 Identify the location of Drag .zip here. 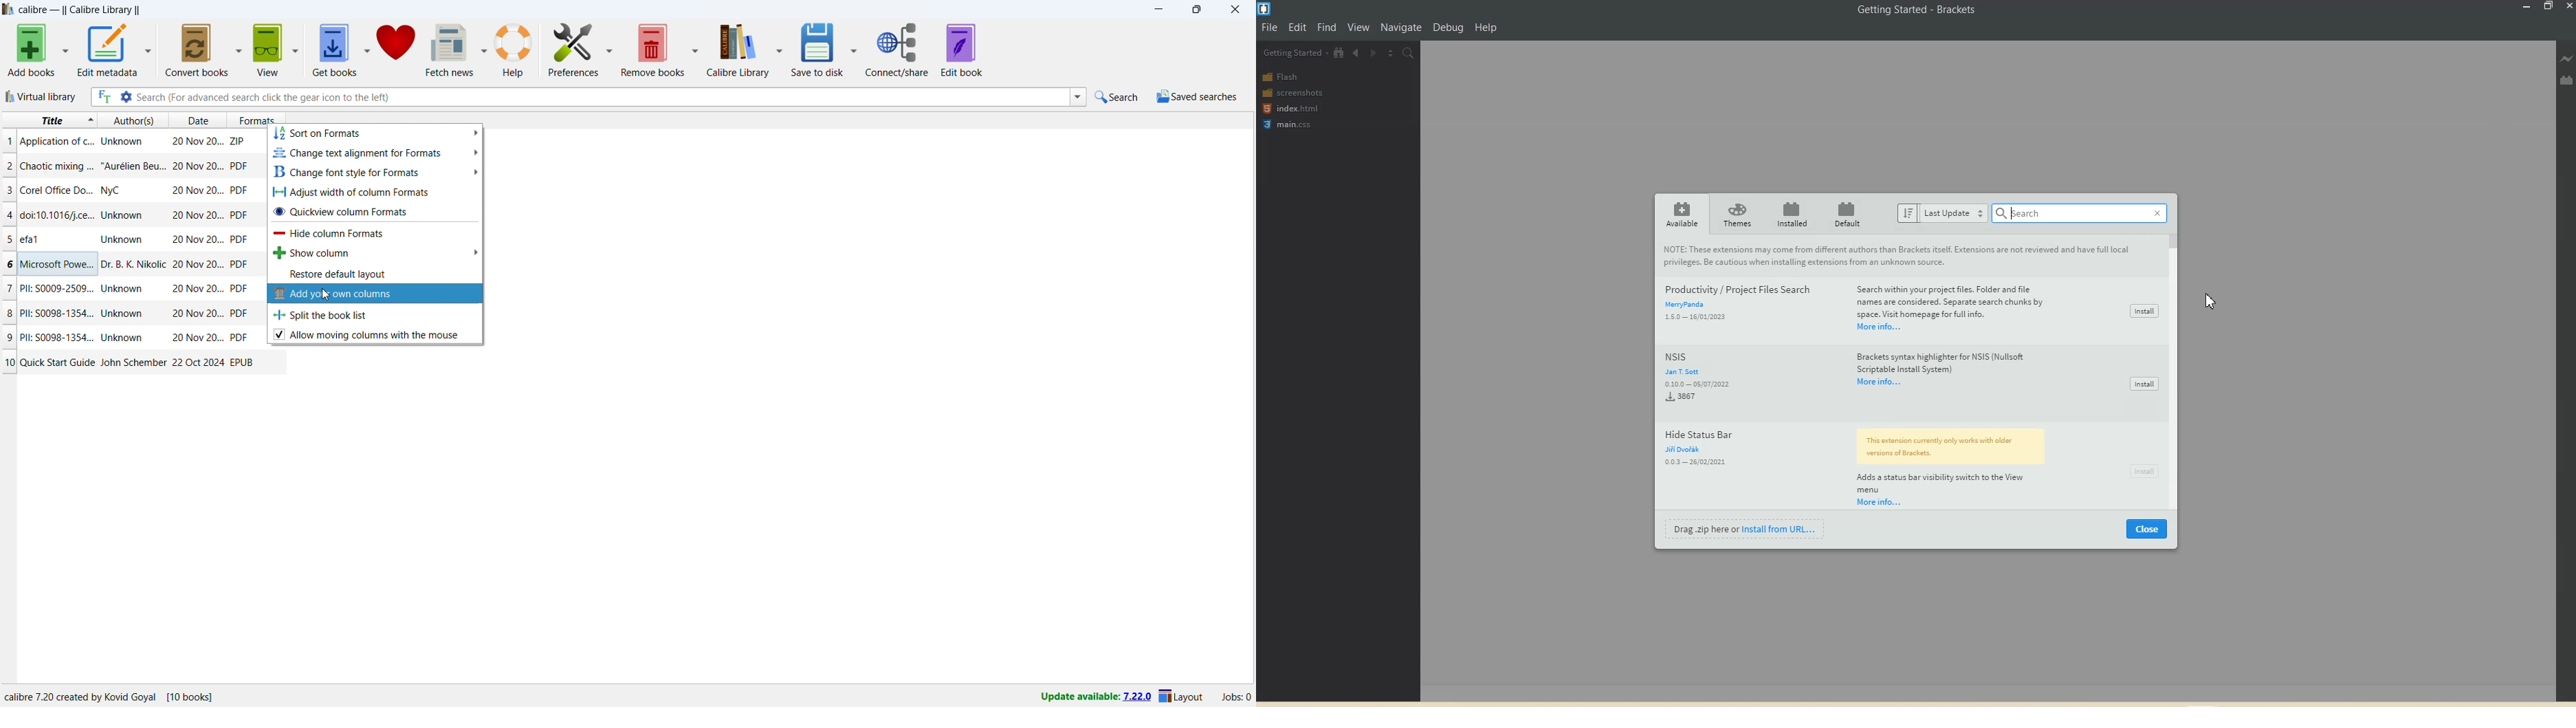
(1705, 530).